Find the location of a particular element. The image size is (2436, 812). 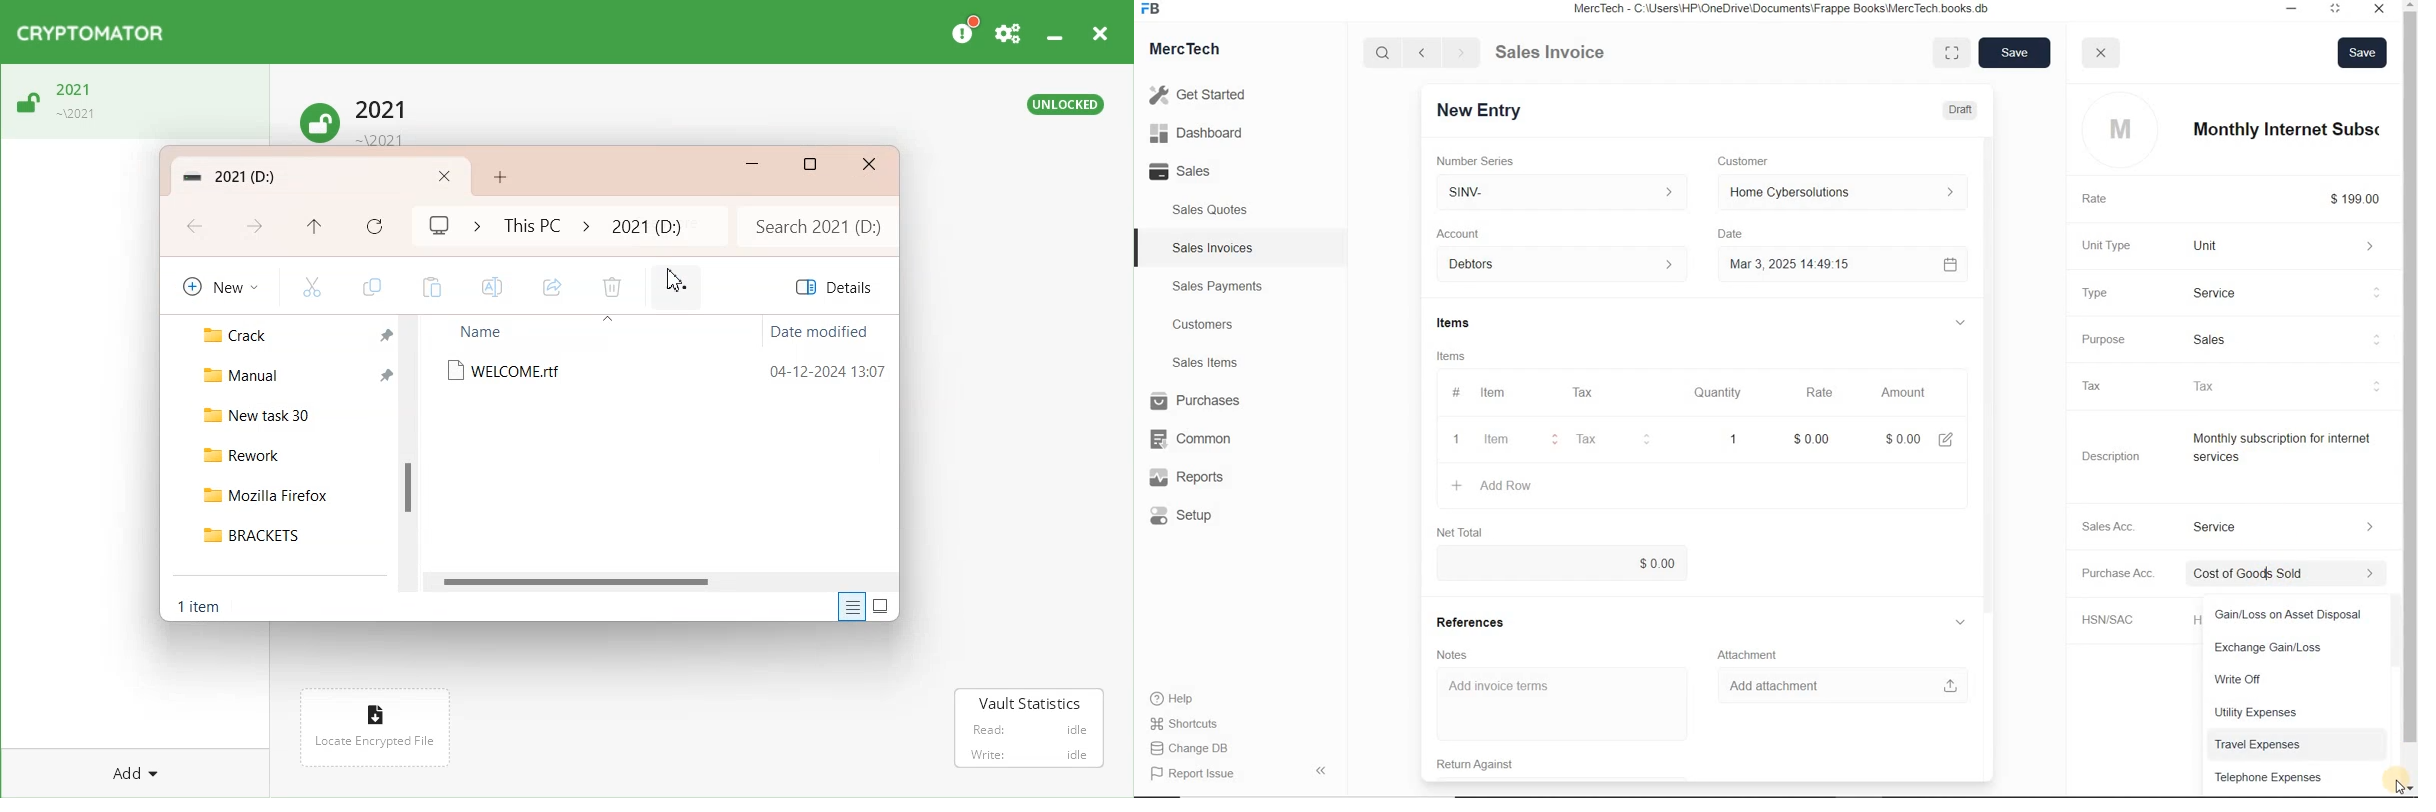

tax is located at coordinates (2294, 386).